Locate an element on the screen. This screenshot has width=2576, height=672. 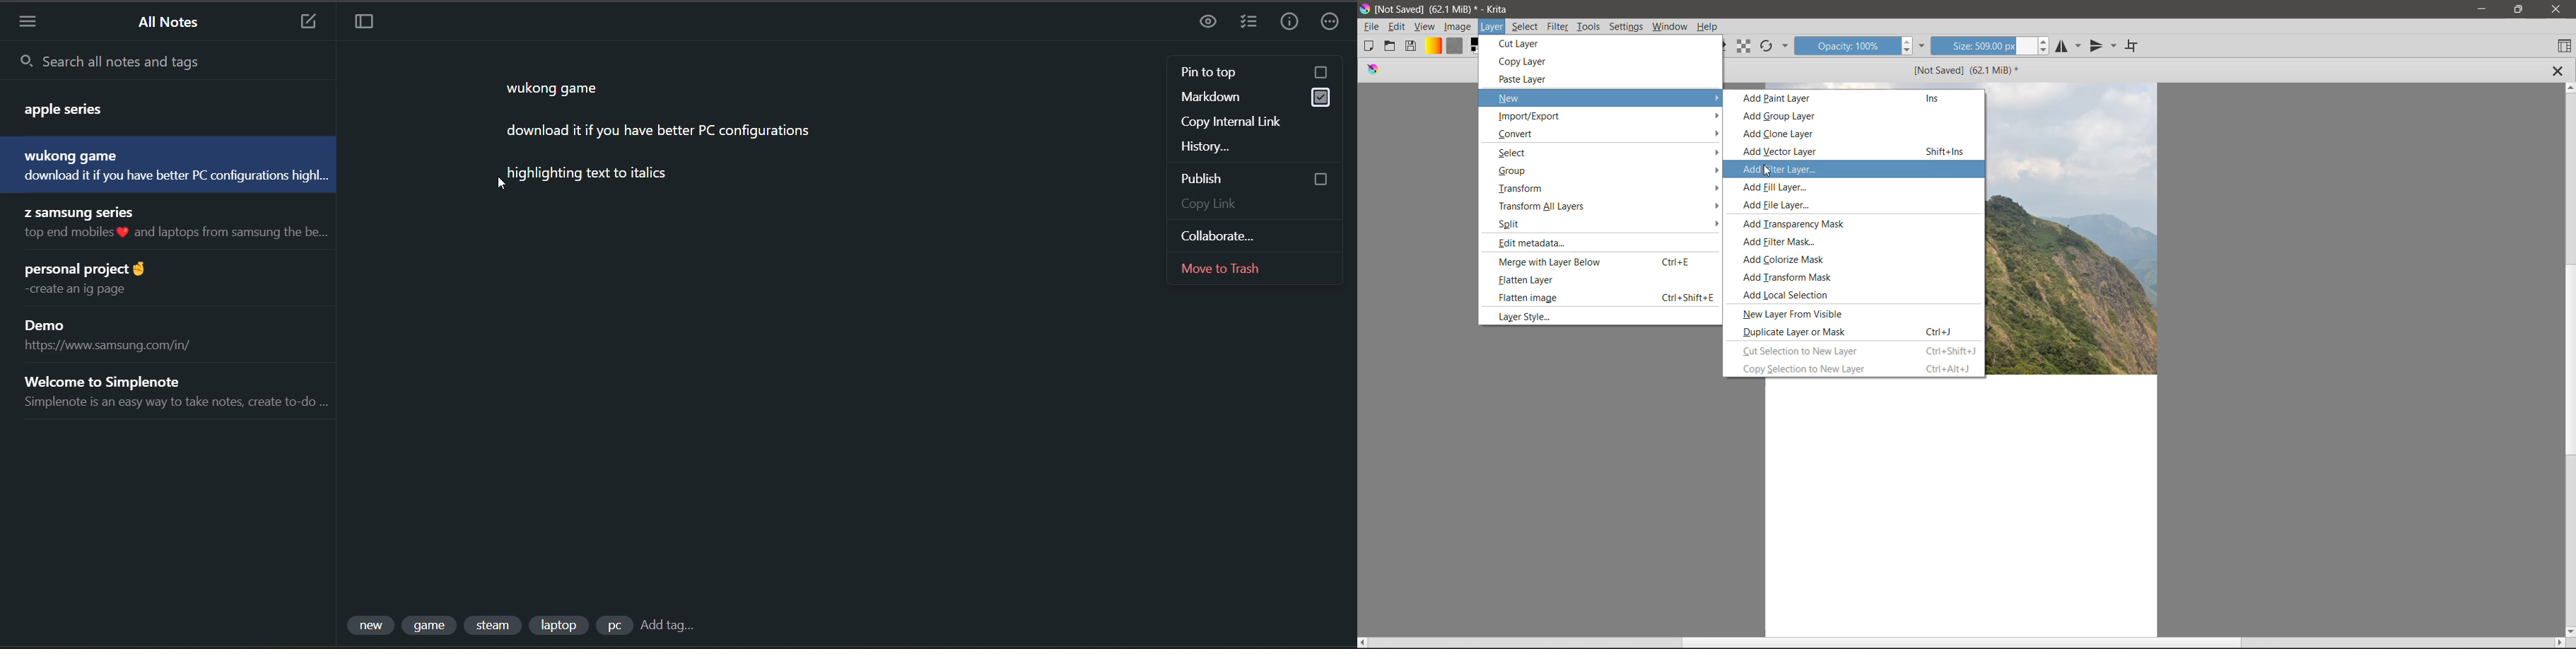
Horizontal Mirror Tool is located at coordinates (2068, 47).